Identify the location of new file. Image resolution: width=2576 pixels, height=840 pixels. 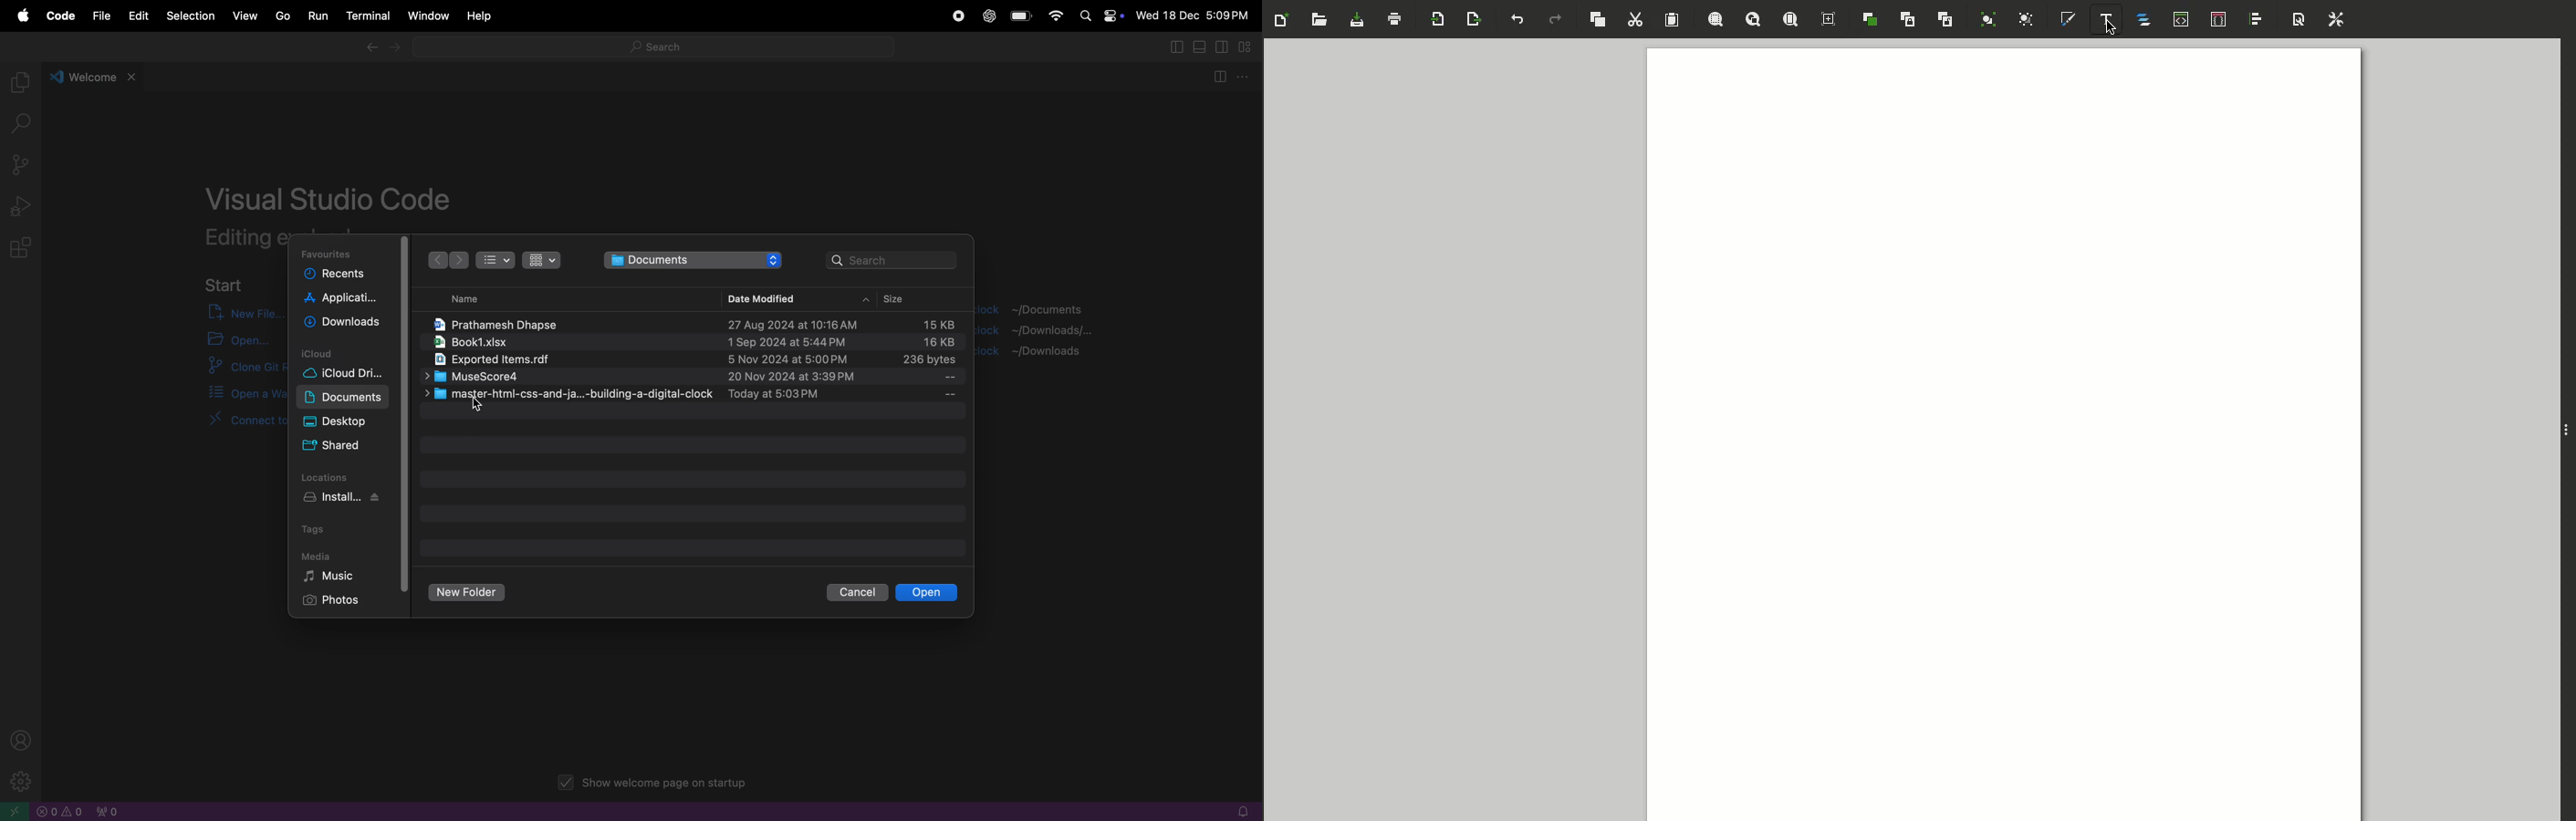
(237, 313).